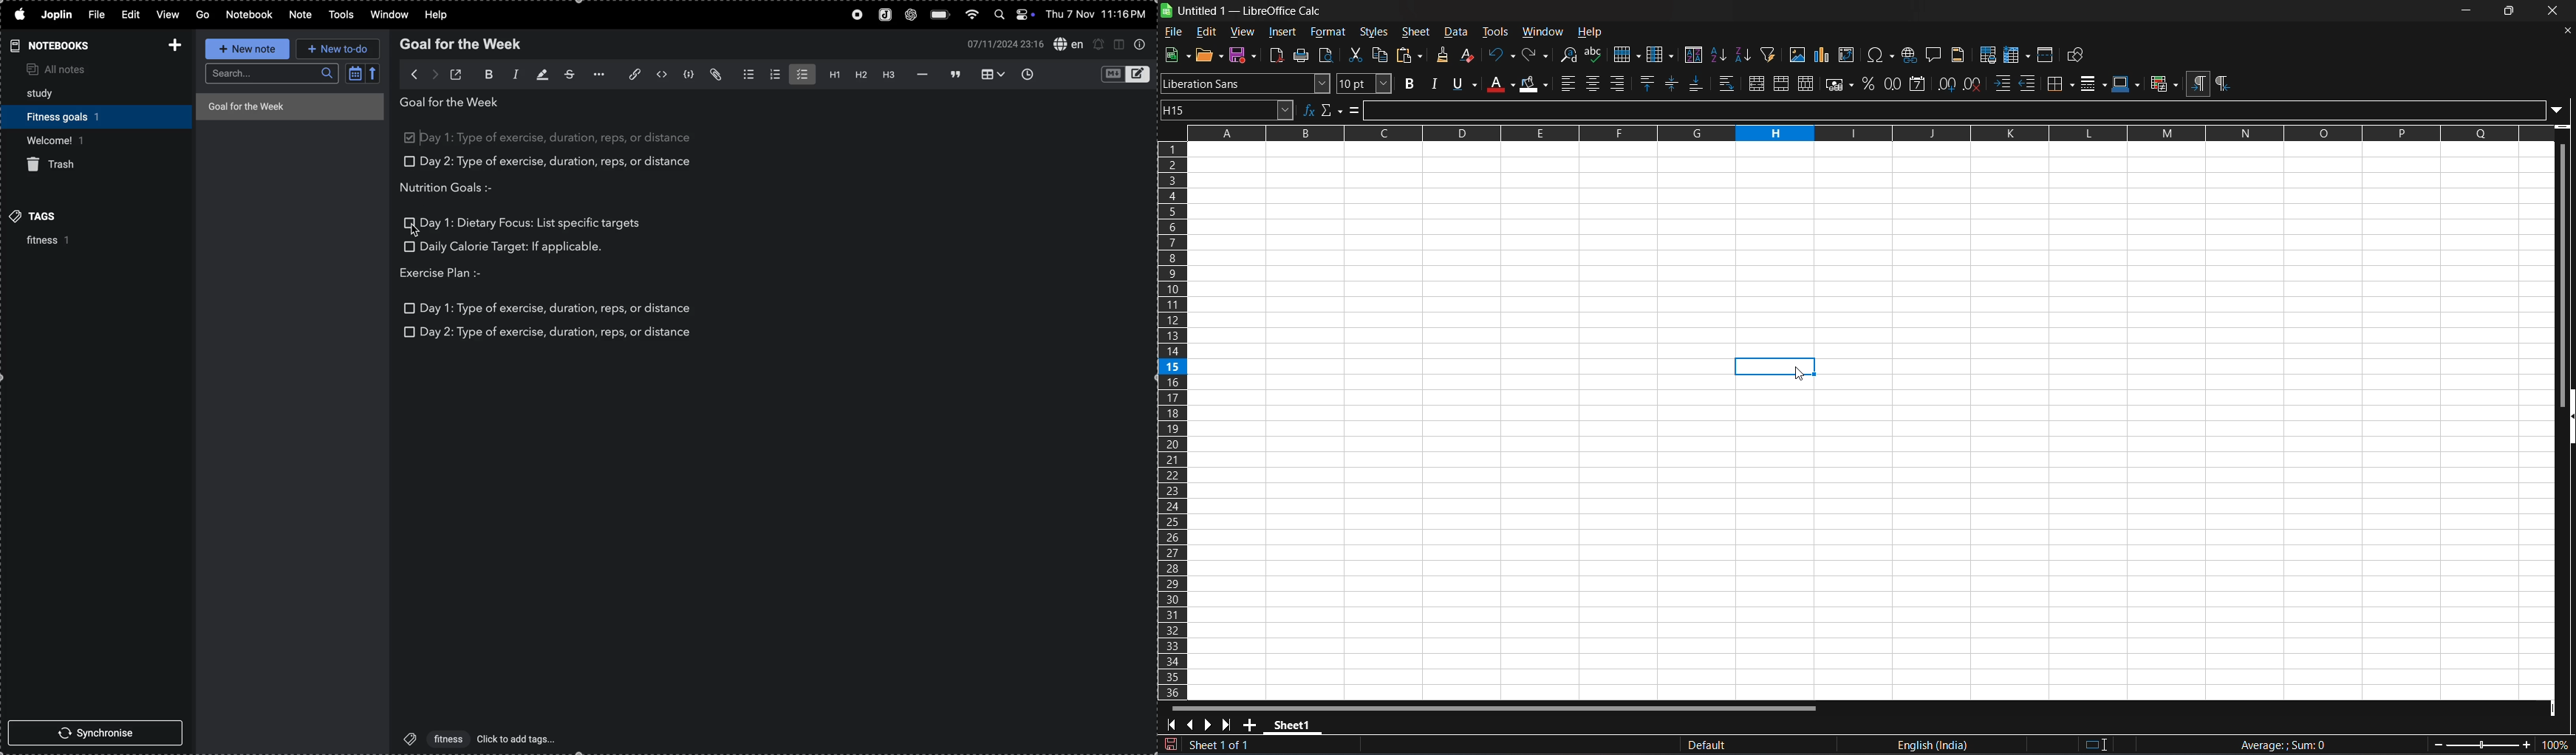 Image resolution: width=2576 pixels, height=756 pixels. What do you see at coordinates (744, 74) in the screenshot?
I see `bullet list` at bounding box center [744, 74].